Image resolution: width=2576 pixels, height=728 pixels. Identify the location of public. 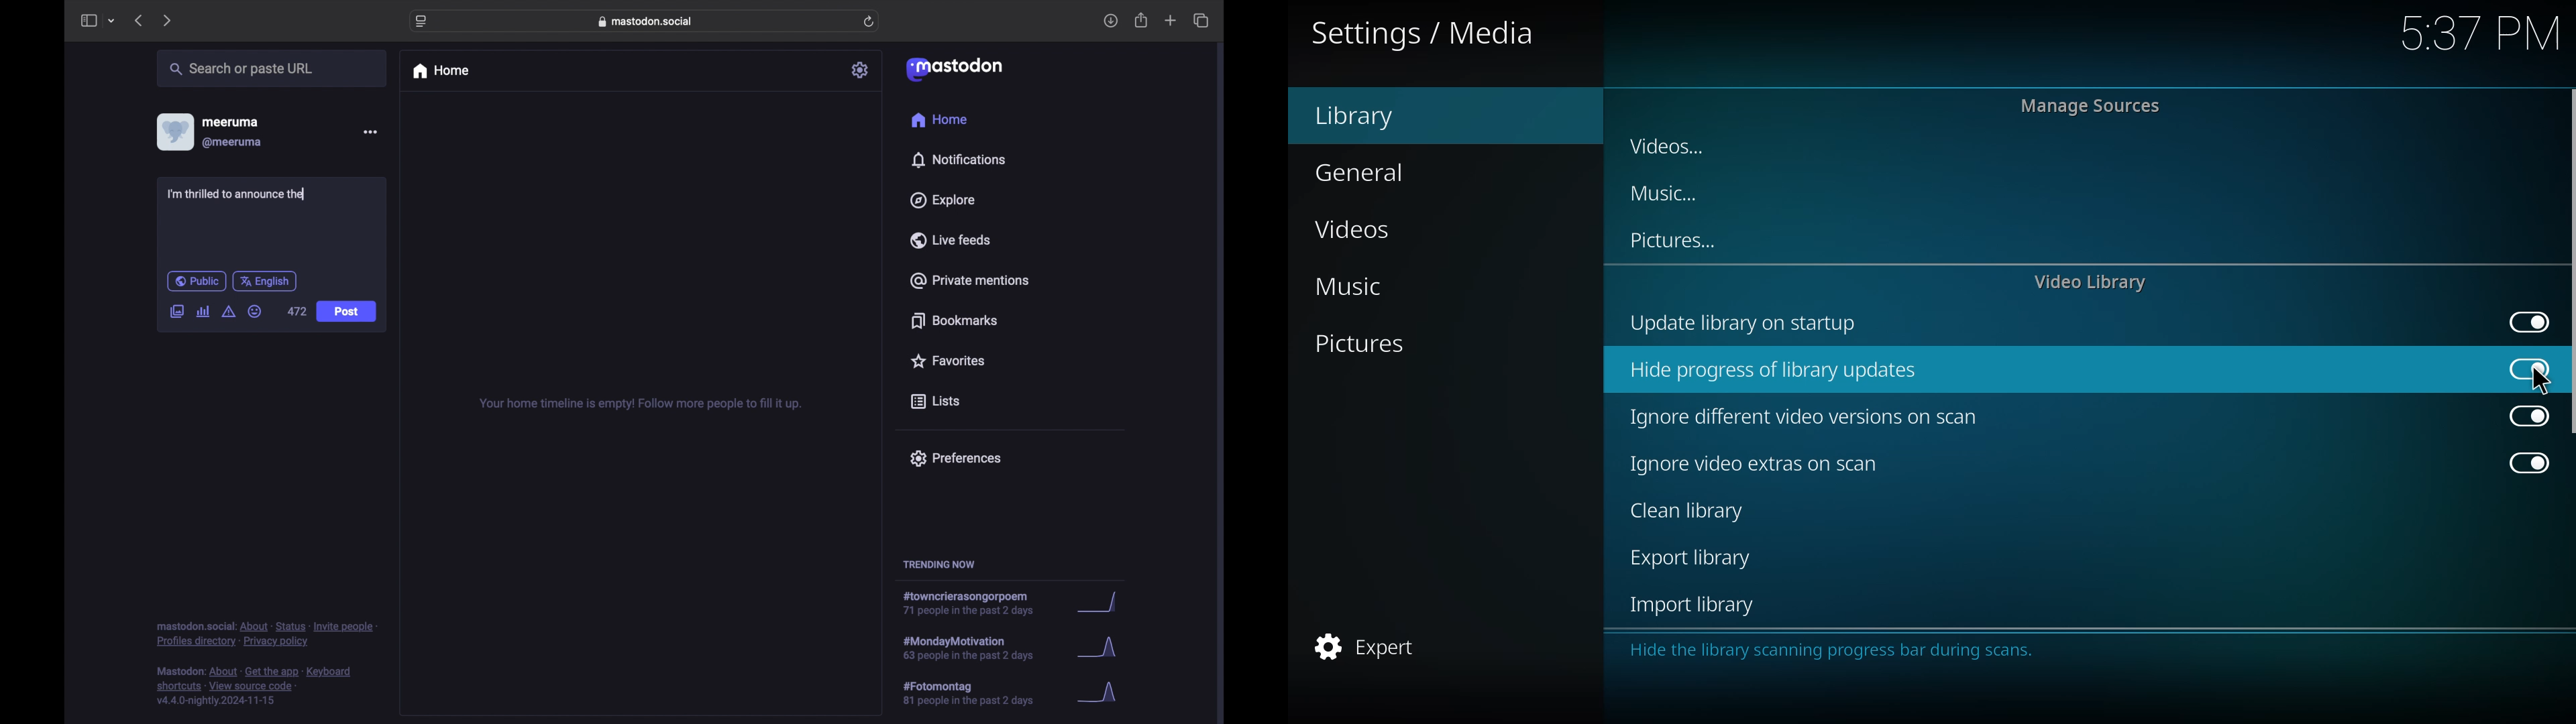
(197, 281).